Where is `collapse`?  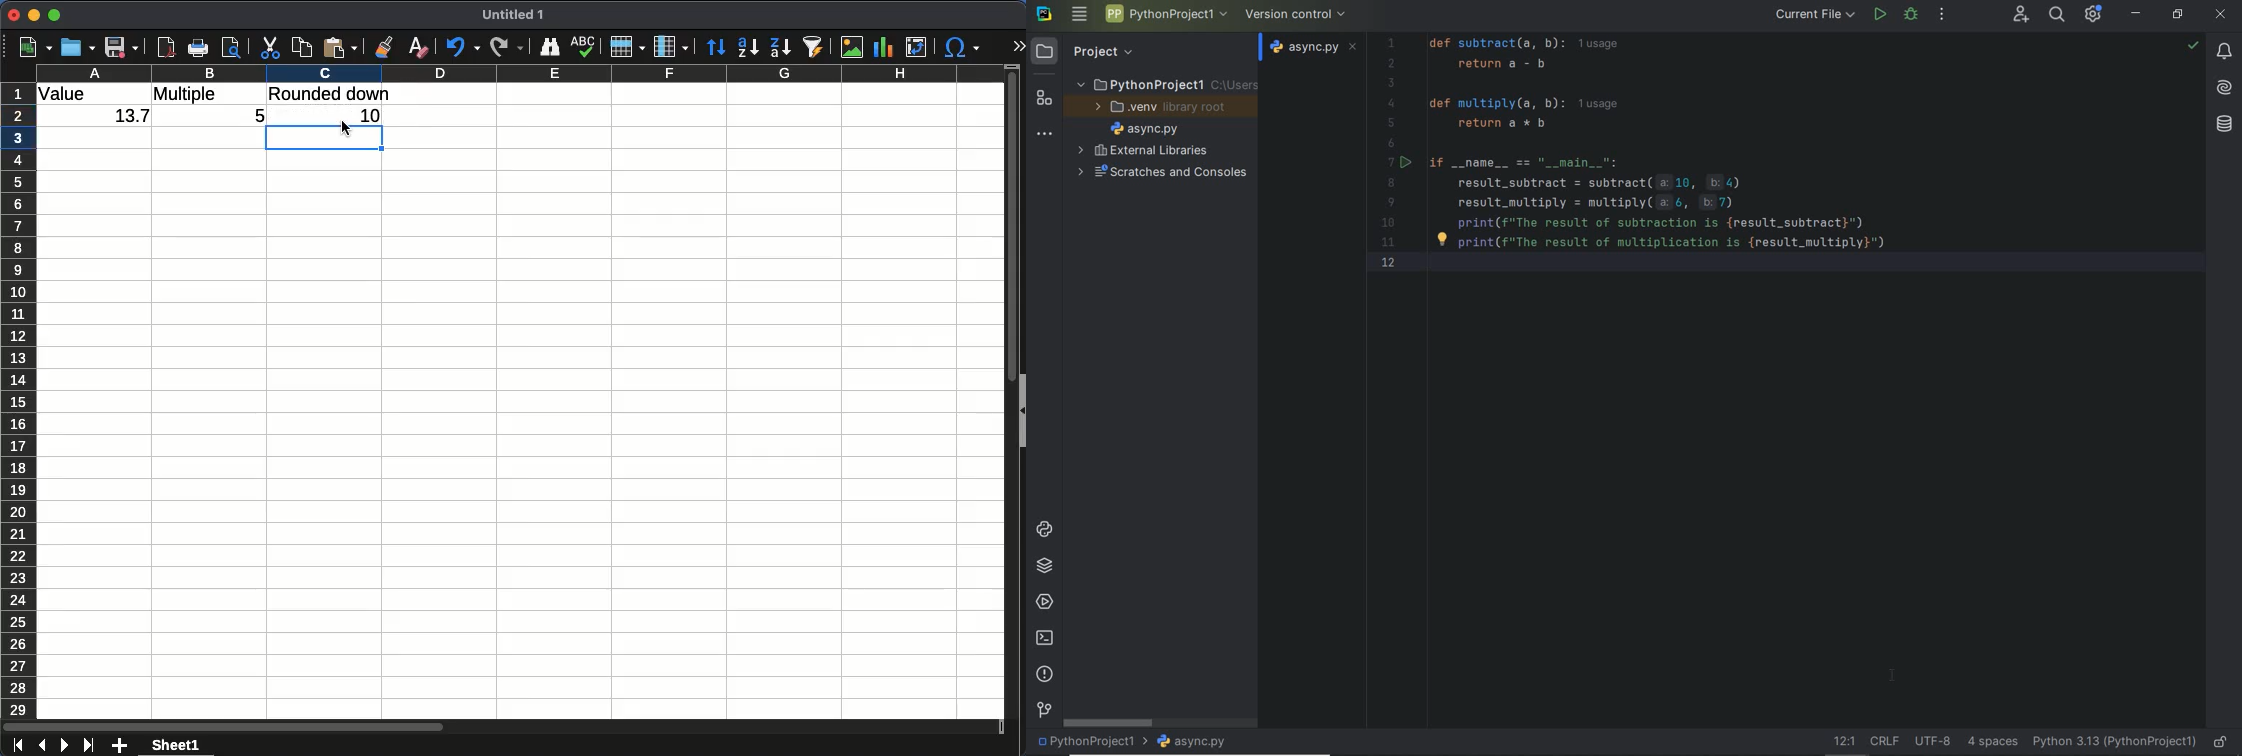
collapse is located at coordinates (1020, 410).